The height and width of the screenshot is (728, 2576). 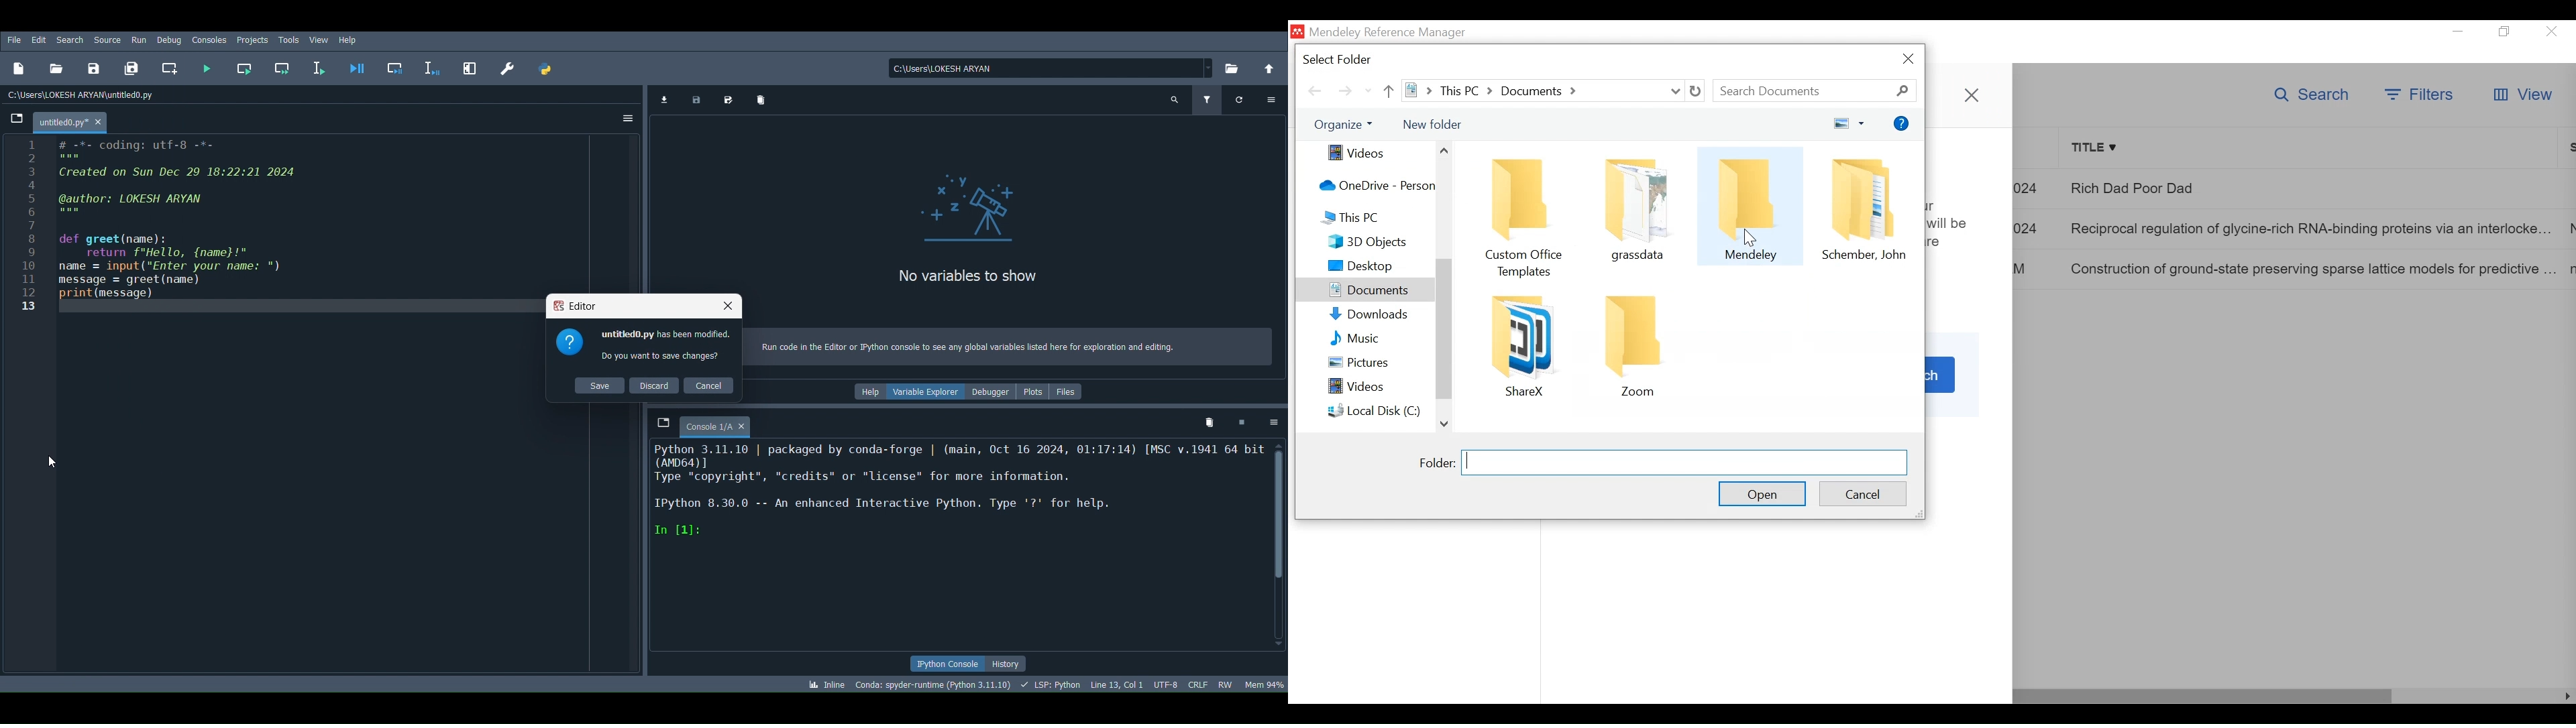 I want to click on Tools, so click(x=289, y=38).